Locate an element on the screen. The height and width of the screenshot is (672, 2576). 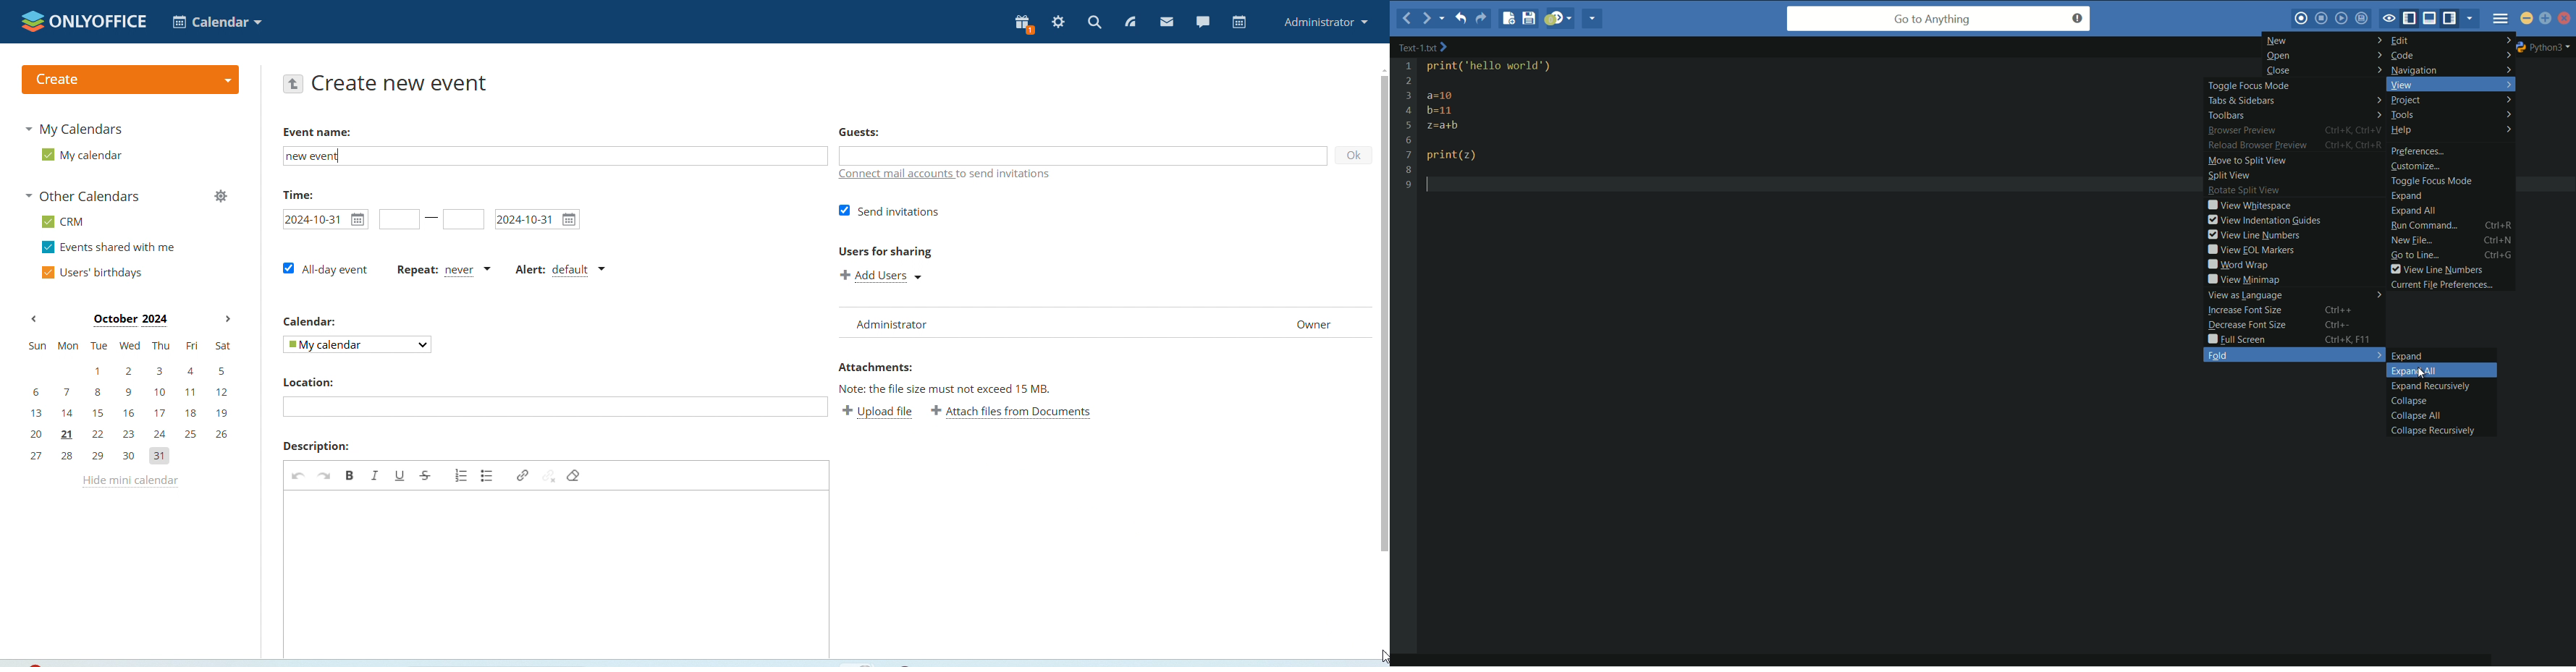
preferences is located at coordinates (2418, 151).